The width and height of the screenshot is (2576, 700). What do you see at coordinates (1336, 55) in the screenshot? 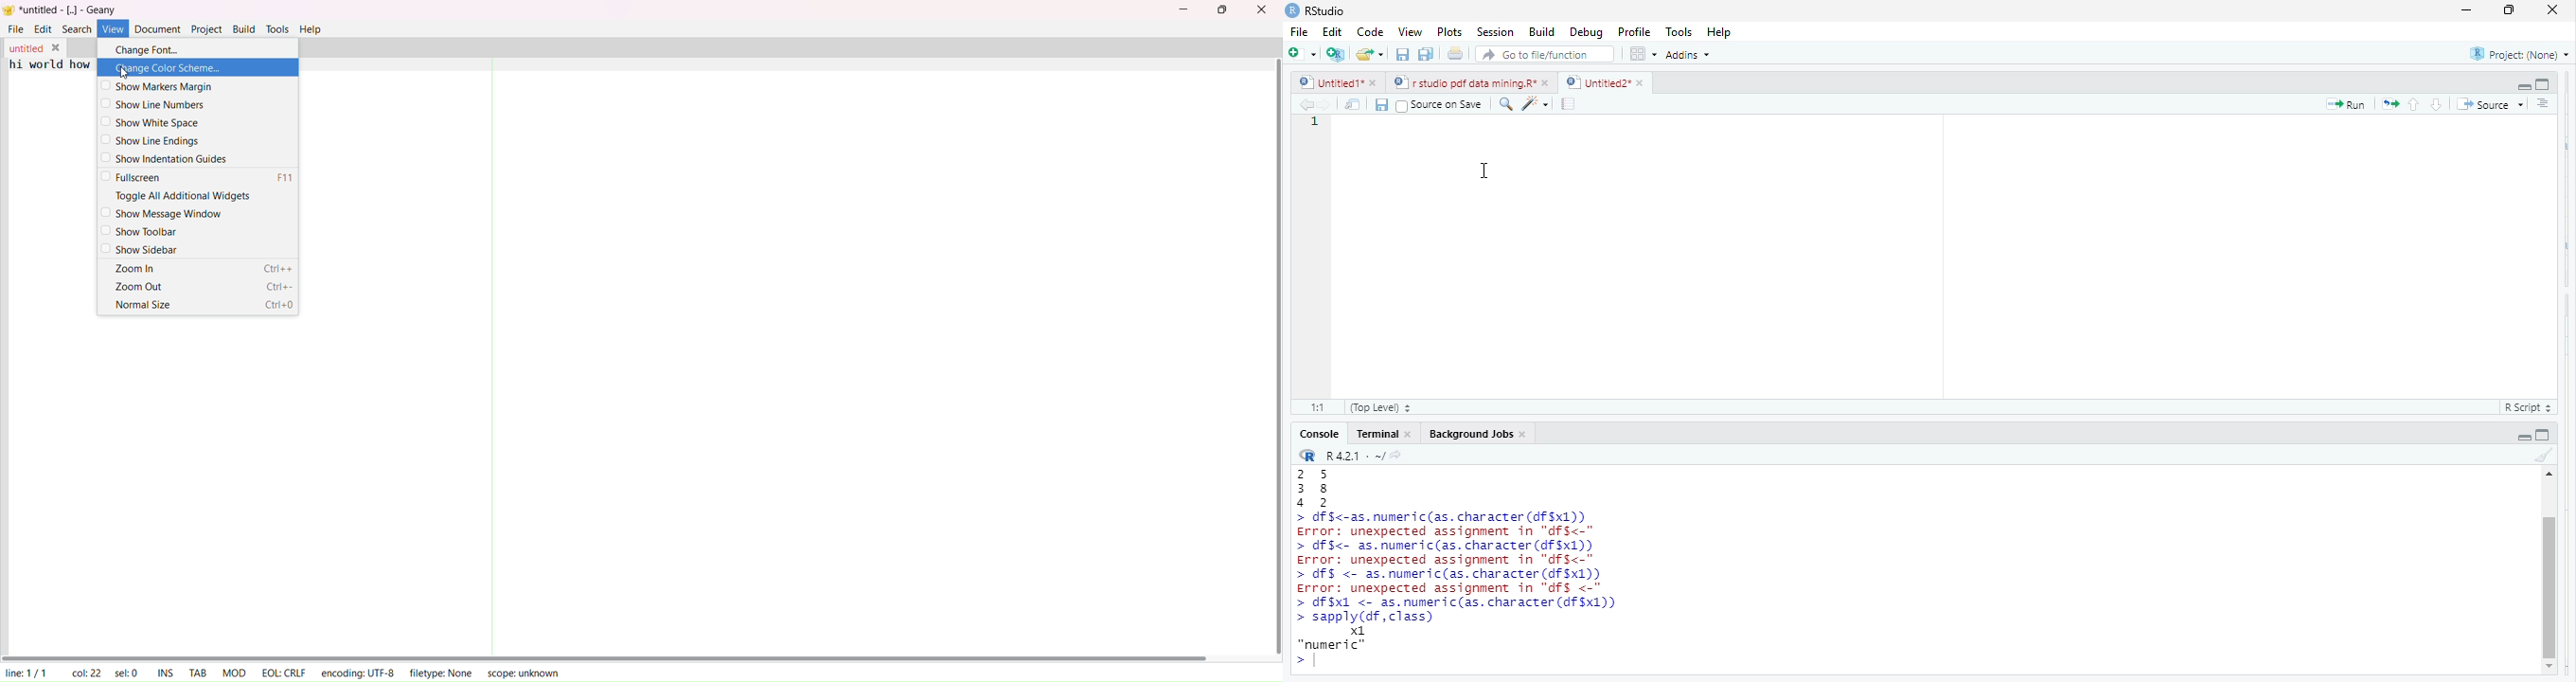
I see `create a project` at bounding box center [1336, 55].